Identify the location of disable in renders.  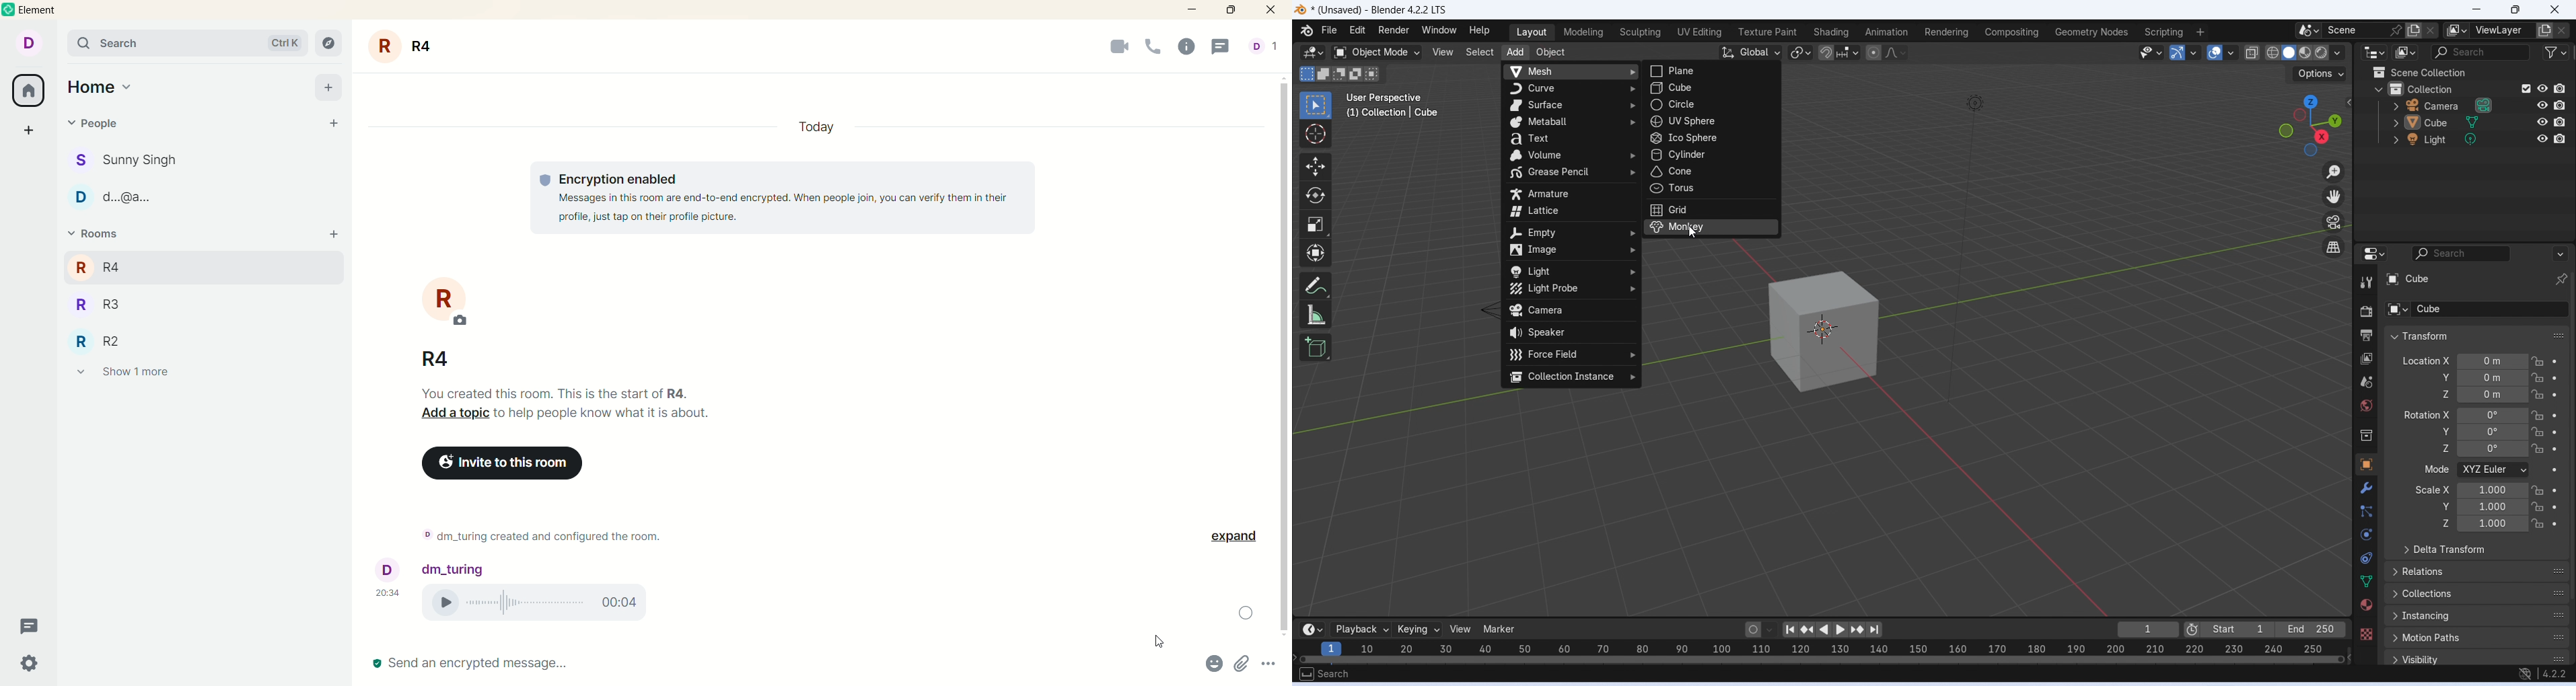
(2560, 105).